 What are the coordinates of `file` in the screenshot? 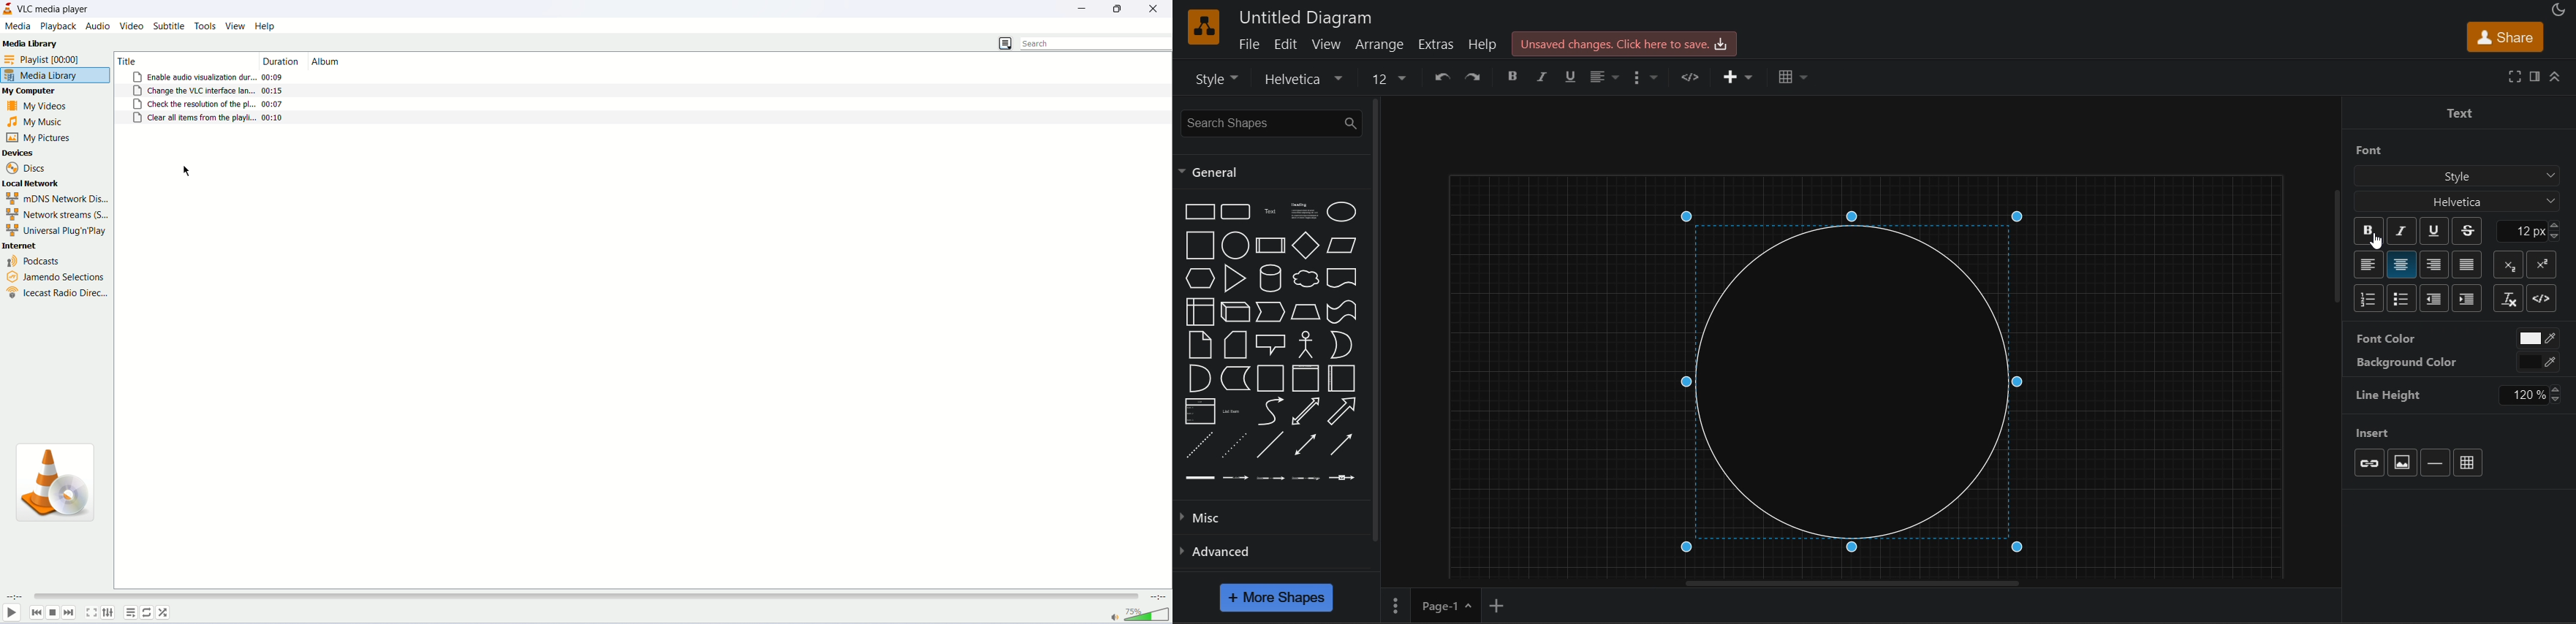 It's located at (1251, 45).